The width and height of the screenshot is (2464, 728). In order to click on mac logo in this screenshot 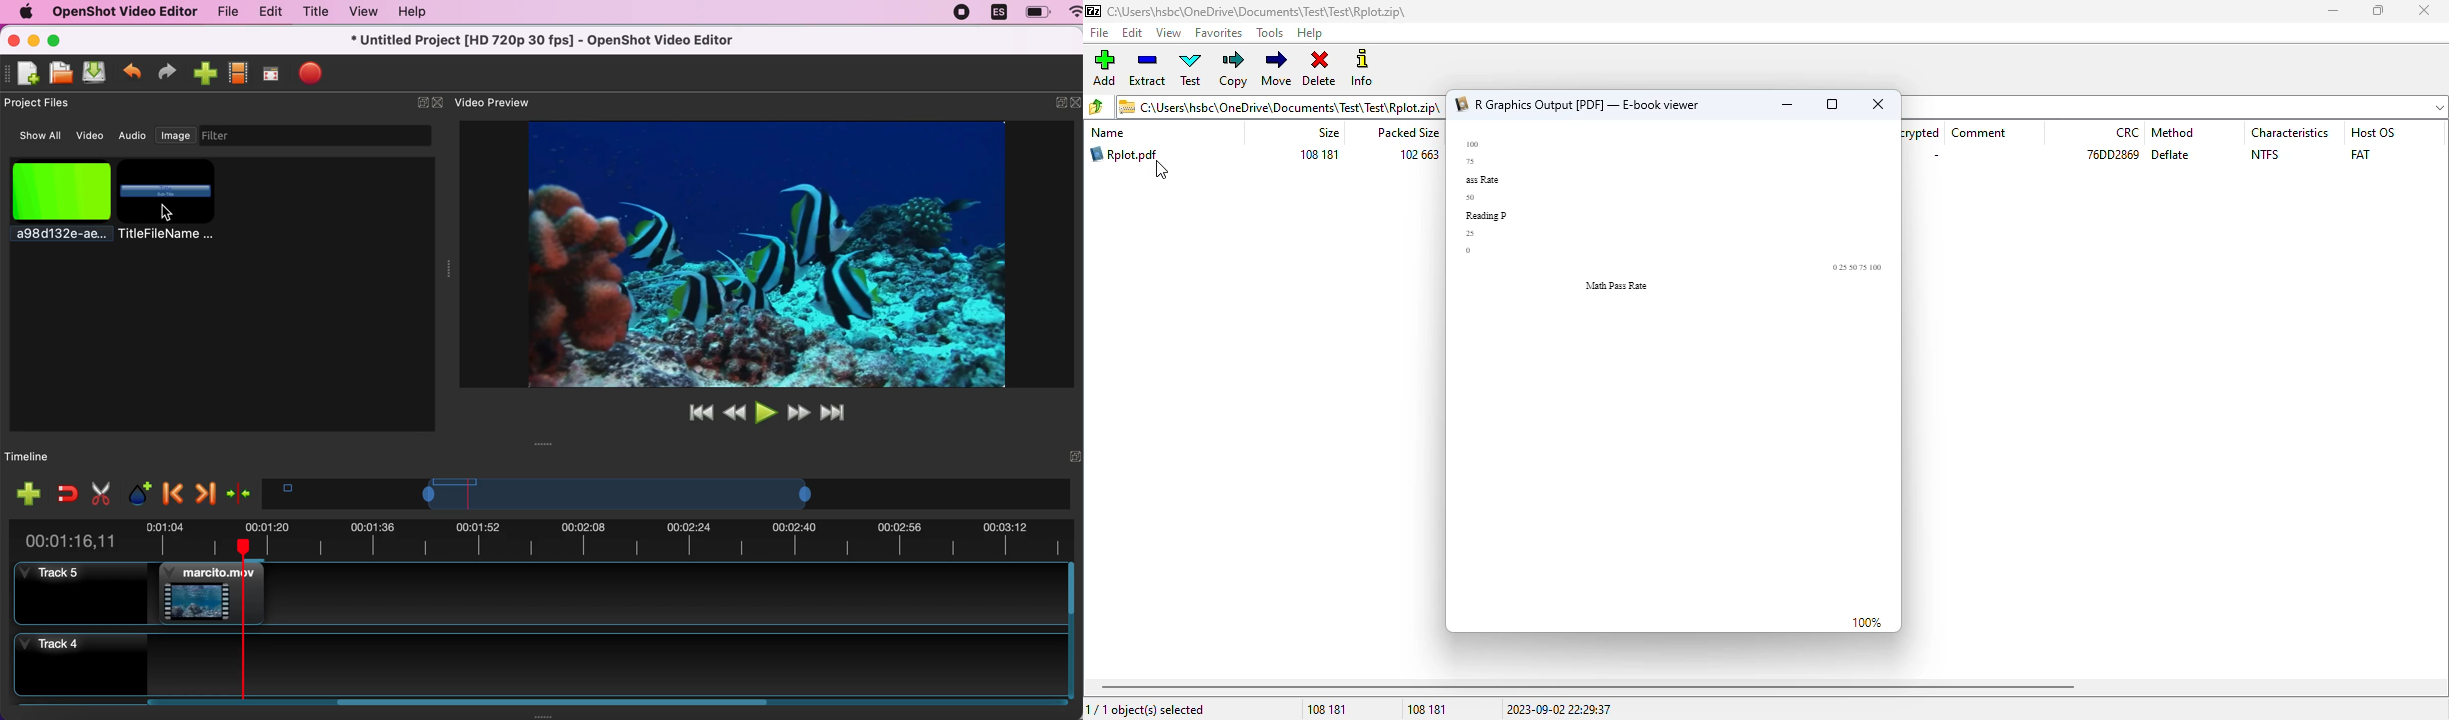, I will do `click(25, 11)`.